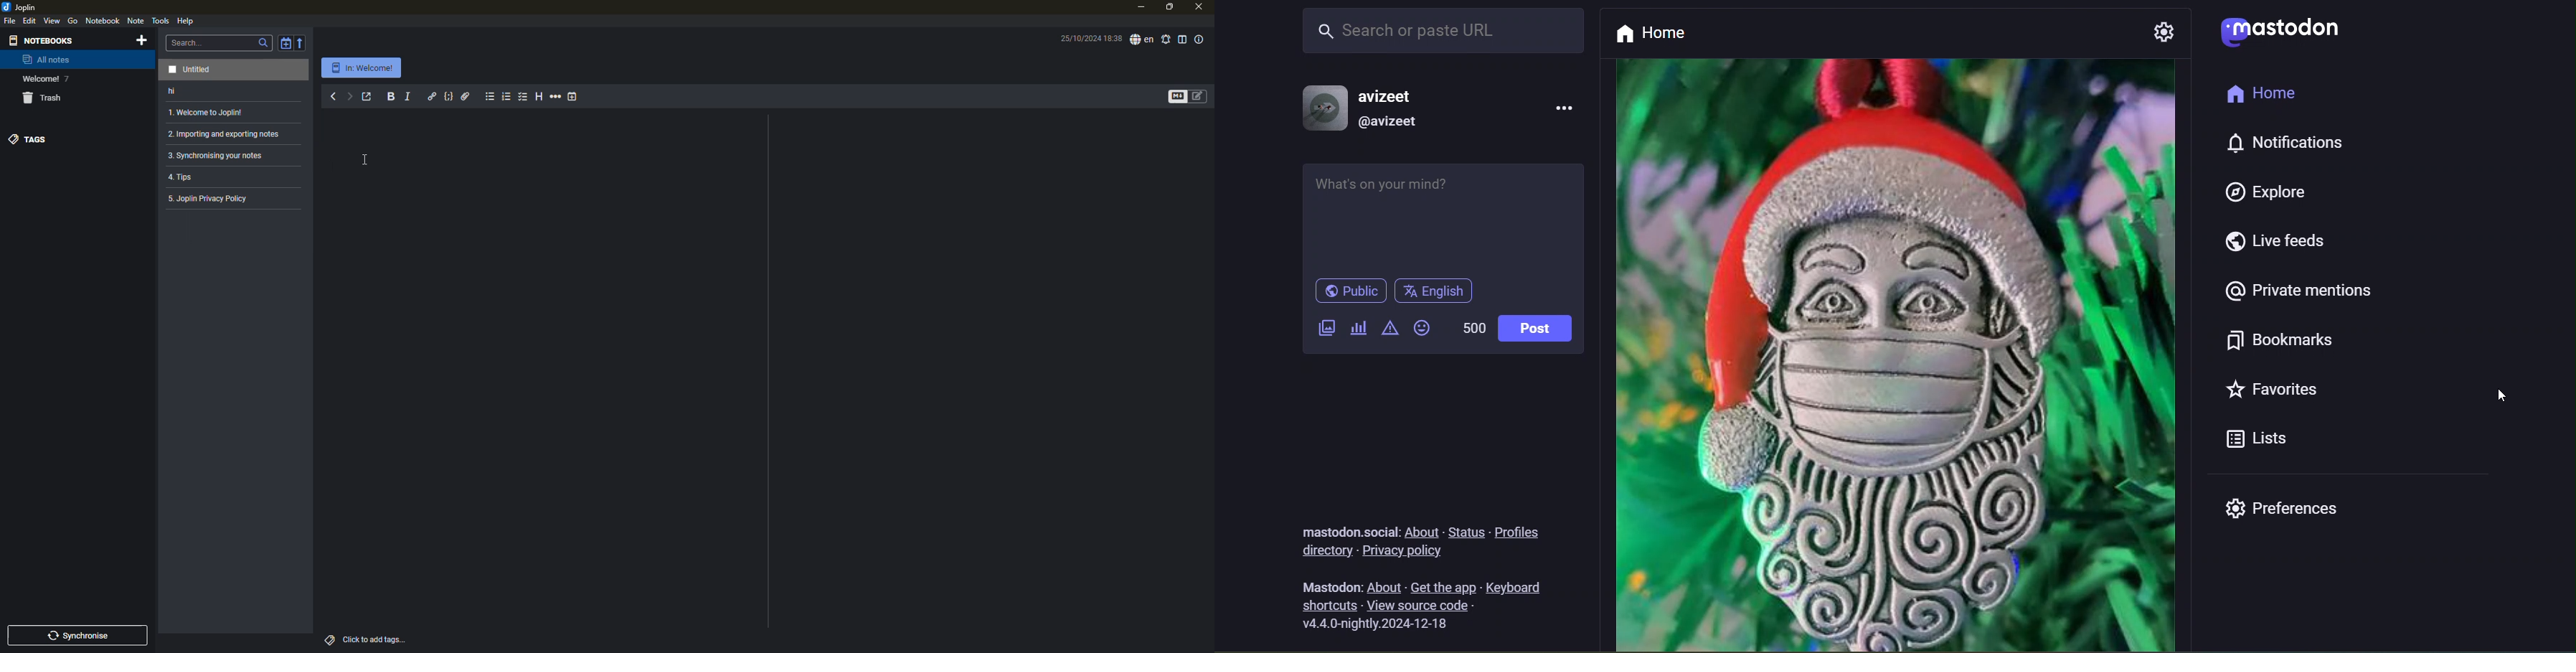  What do you see at coordinates (1538, 327) in the screenshot?
I see `post` at bounding box center [1538, 327].